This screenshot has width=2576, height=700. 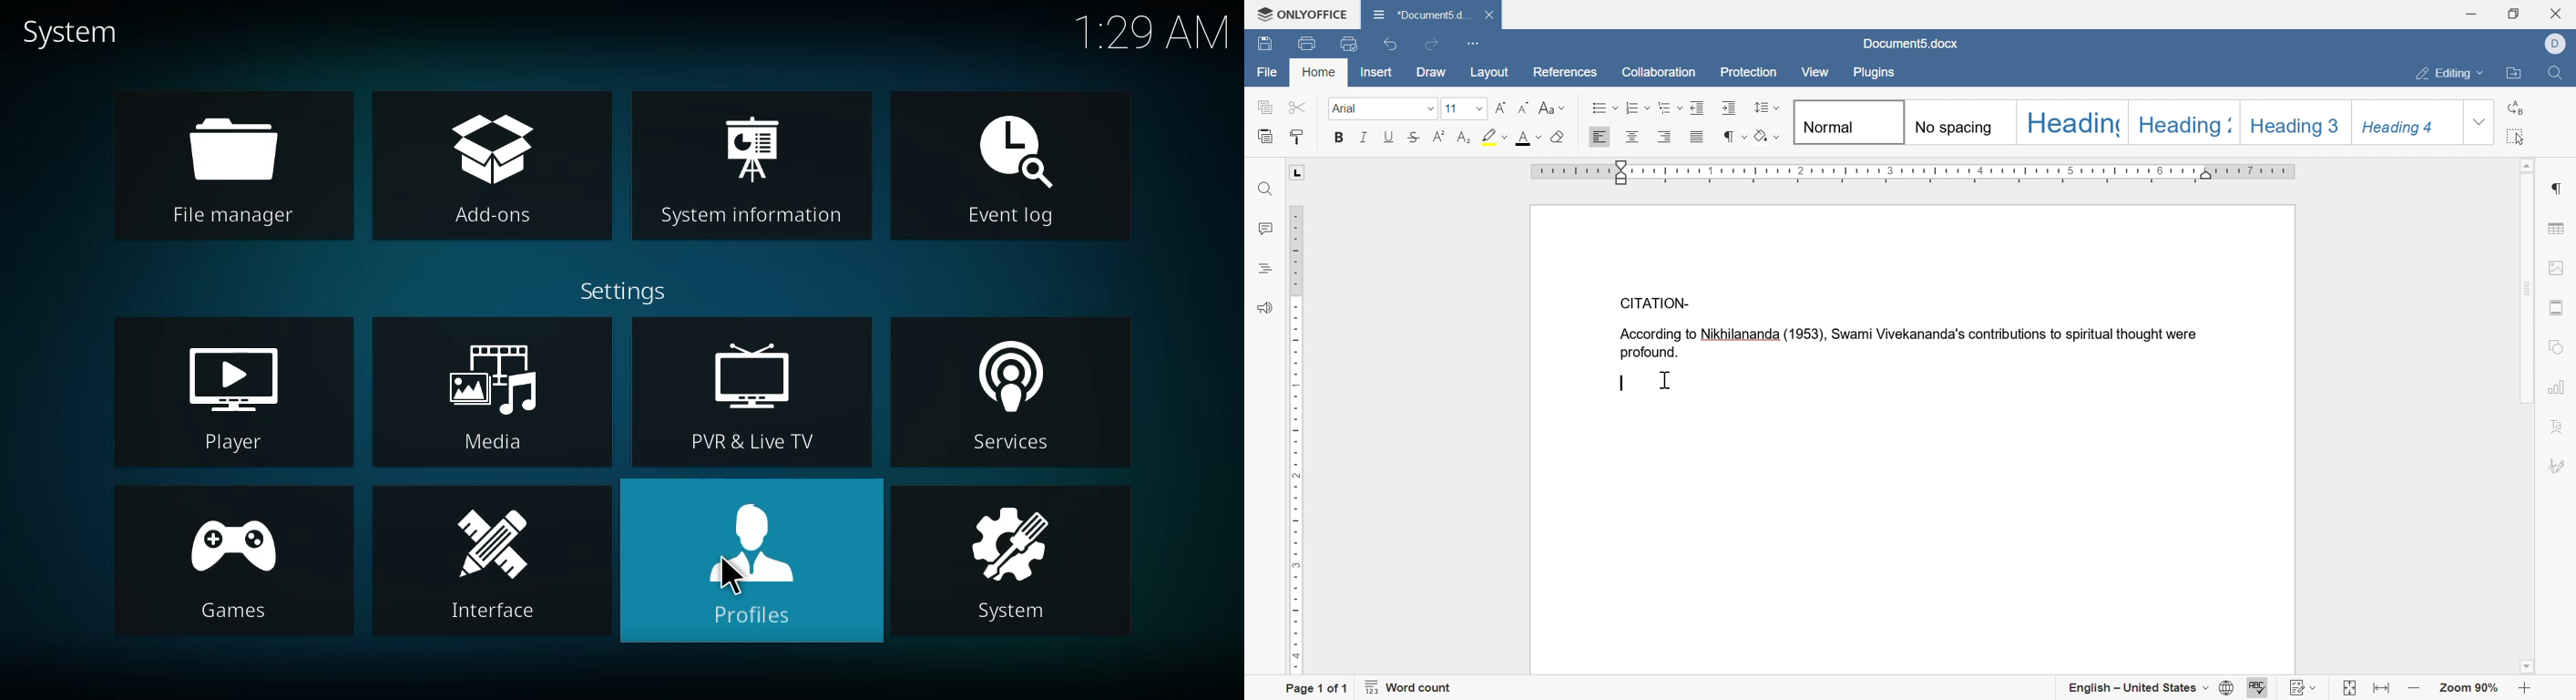 What do you see at coordinates (2351, 688) in the screenshot?
I see `fit to page` at bounding box center [2351, 688].